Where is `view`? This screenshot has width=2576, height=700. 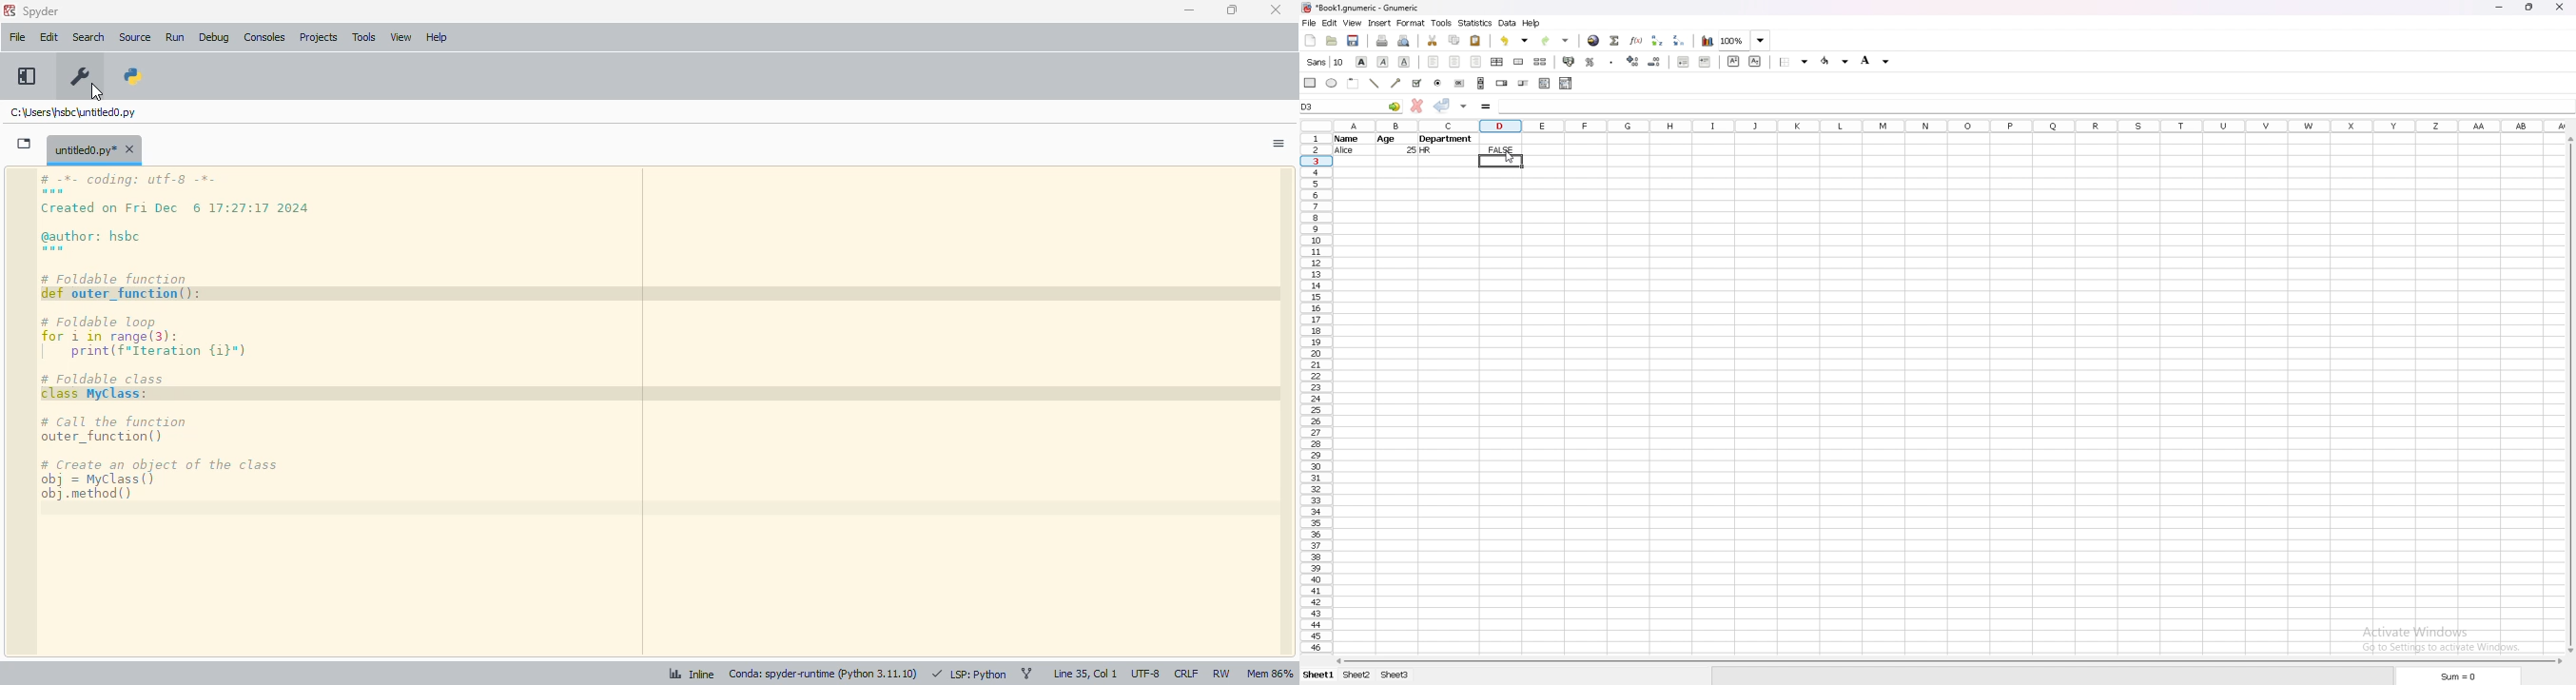
view is located at coordinates (1353, 23).